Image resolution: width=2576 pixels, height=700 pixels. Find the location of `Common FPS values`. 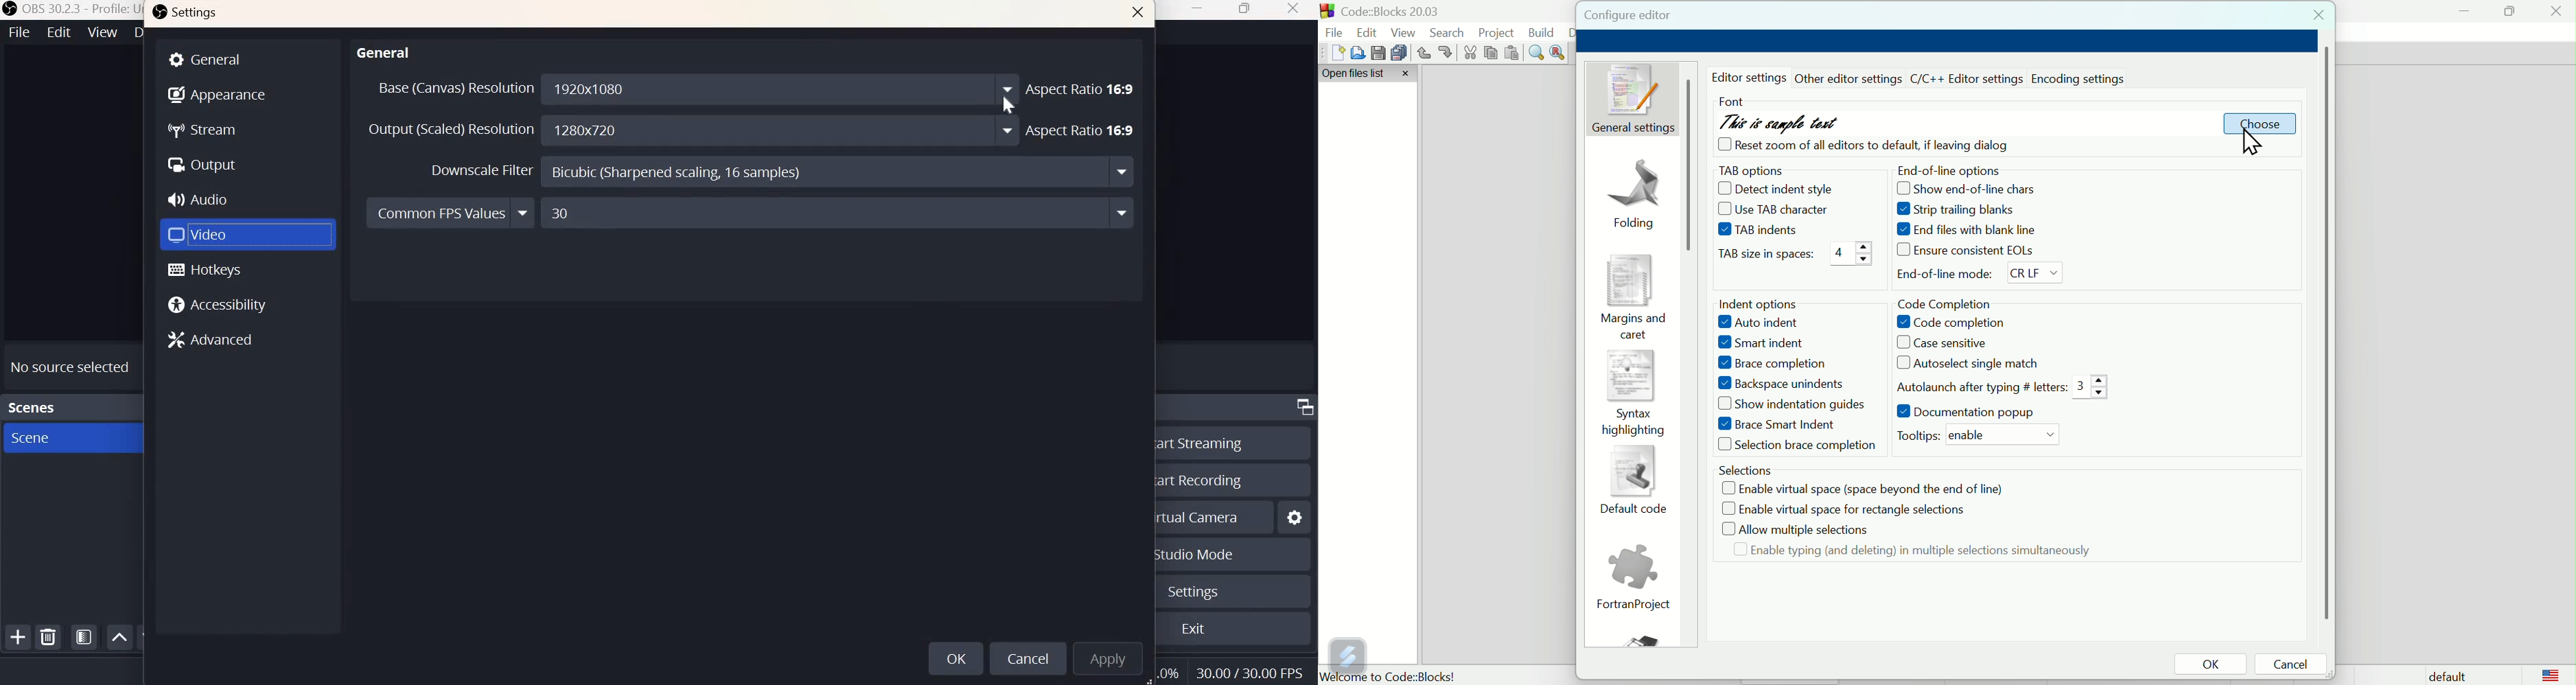

Common FPS values is located at coordinates (451, 213).